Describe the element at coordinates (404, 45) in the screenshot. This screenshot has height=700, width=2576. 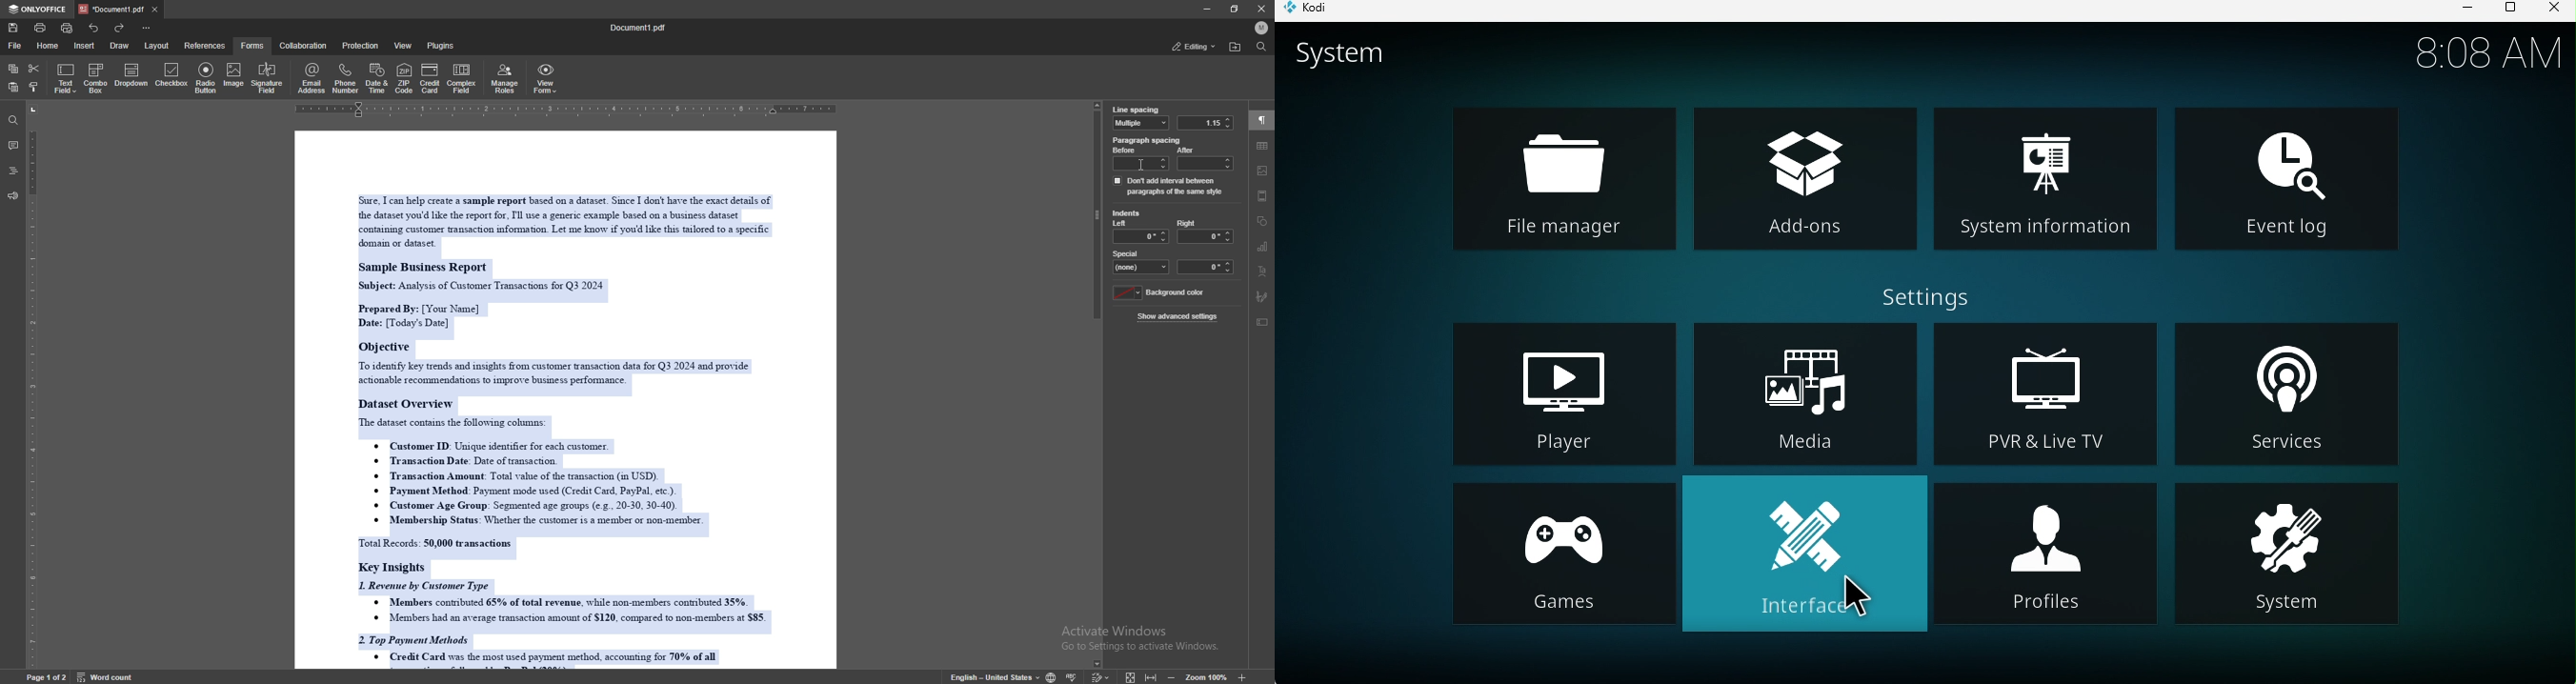
I see `view` at that location.